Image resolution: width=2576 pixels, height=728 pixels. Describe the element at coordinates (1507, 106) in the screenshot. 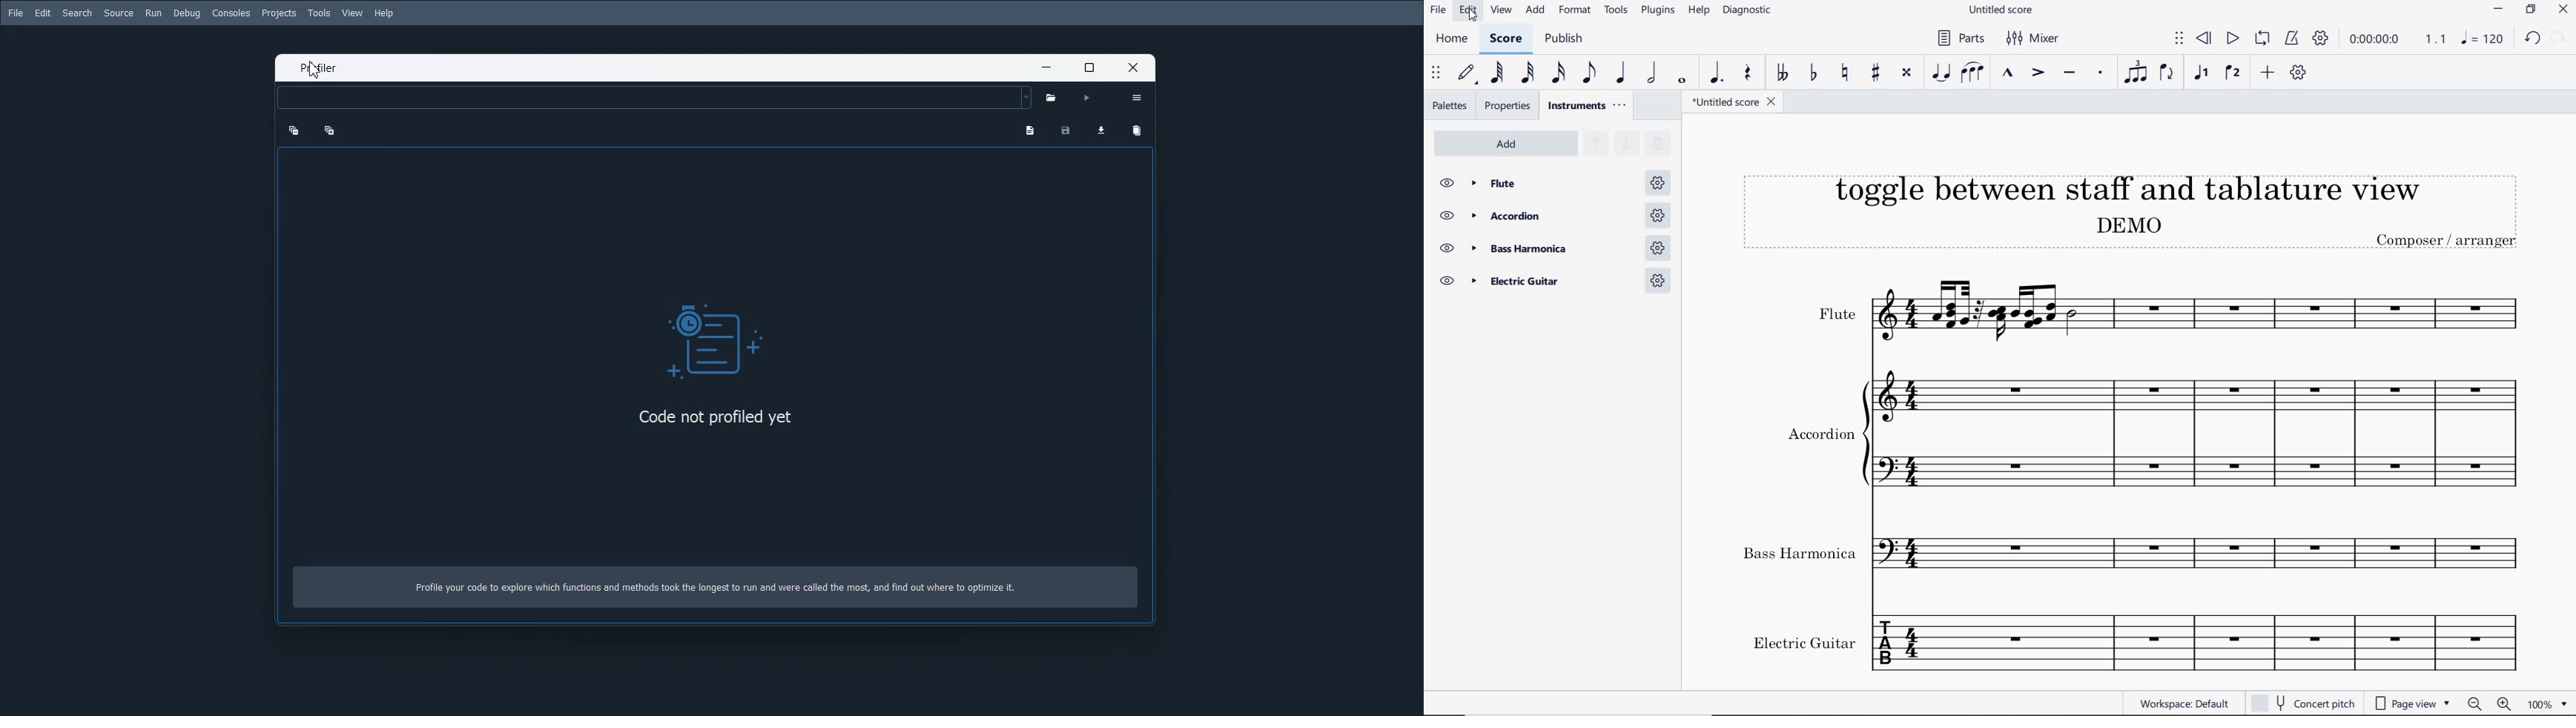

I see `properties` at that location.